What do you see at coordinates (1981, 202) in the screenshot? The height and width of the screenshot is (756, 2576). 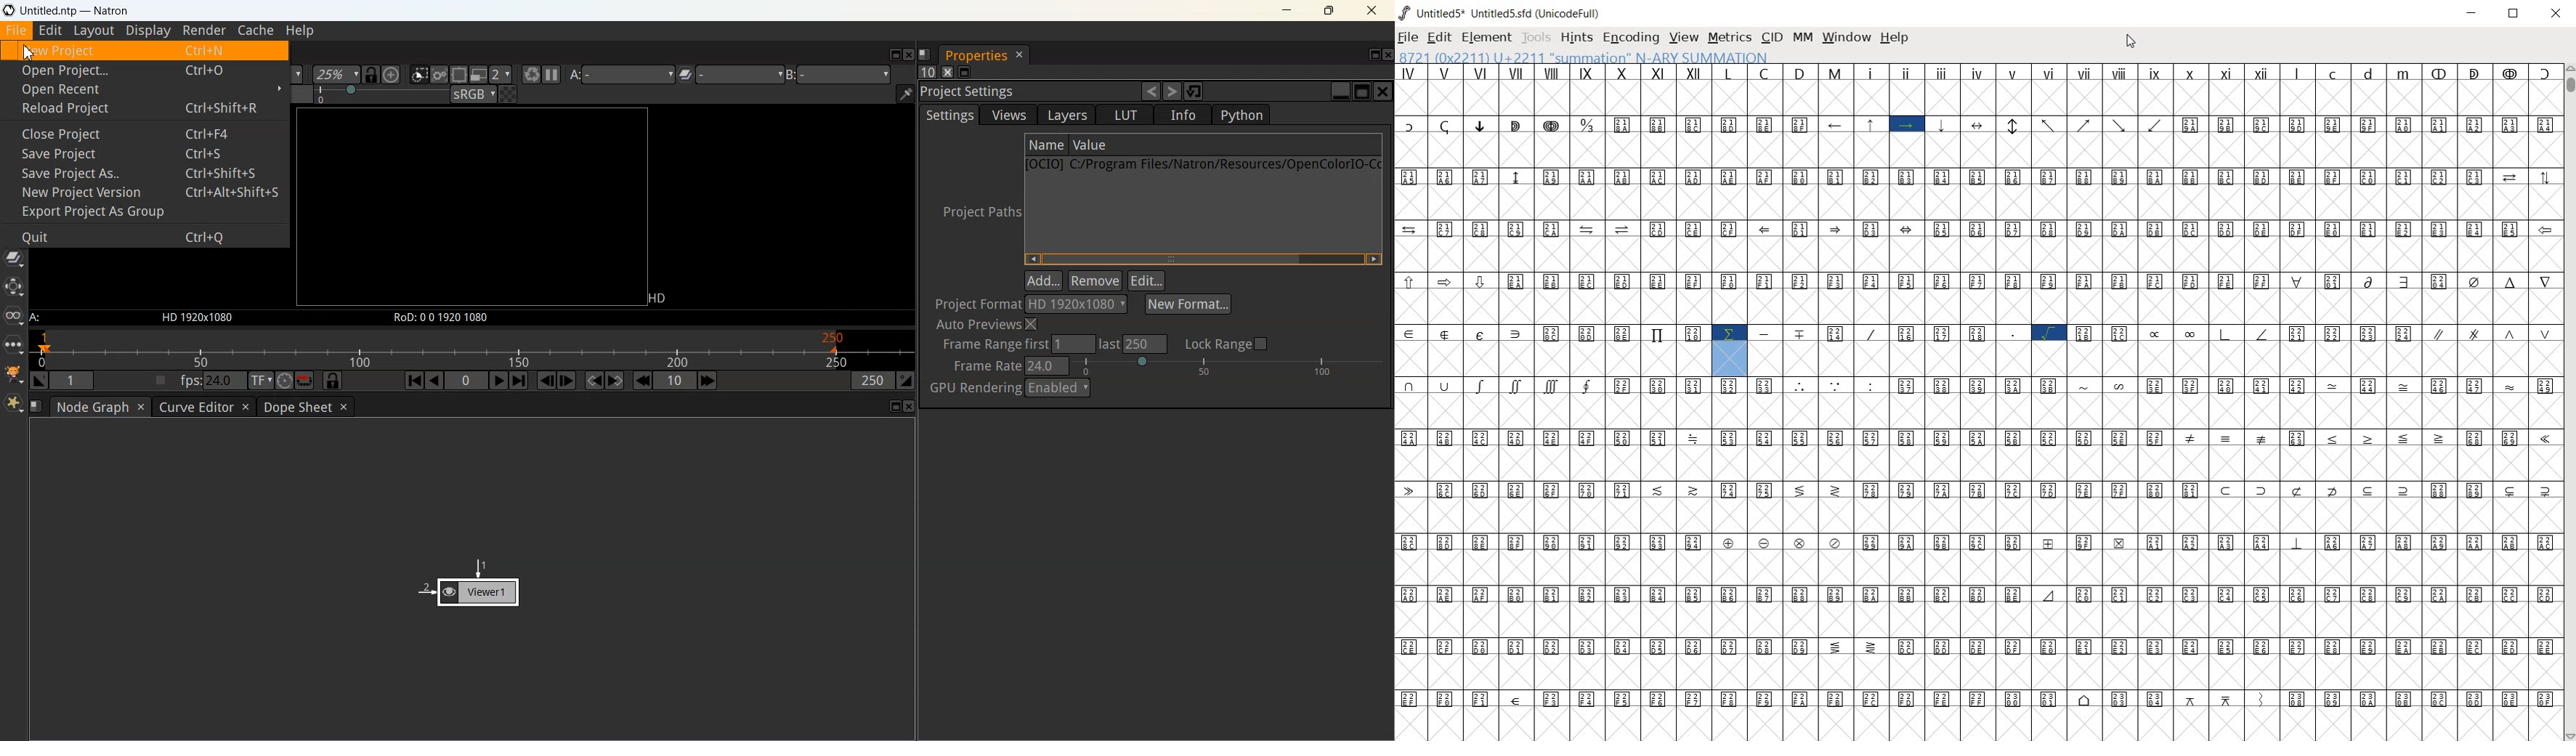 I see `empty cells` at bounding box center [1981, 202].